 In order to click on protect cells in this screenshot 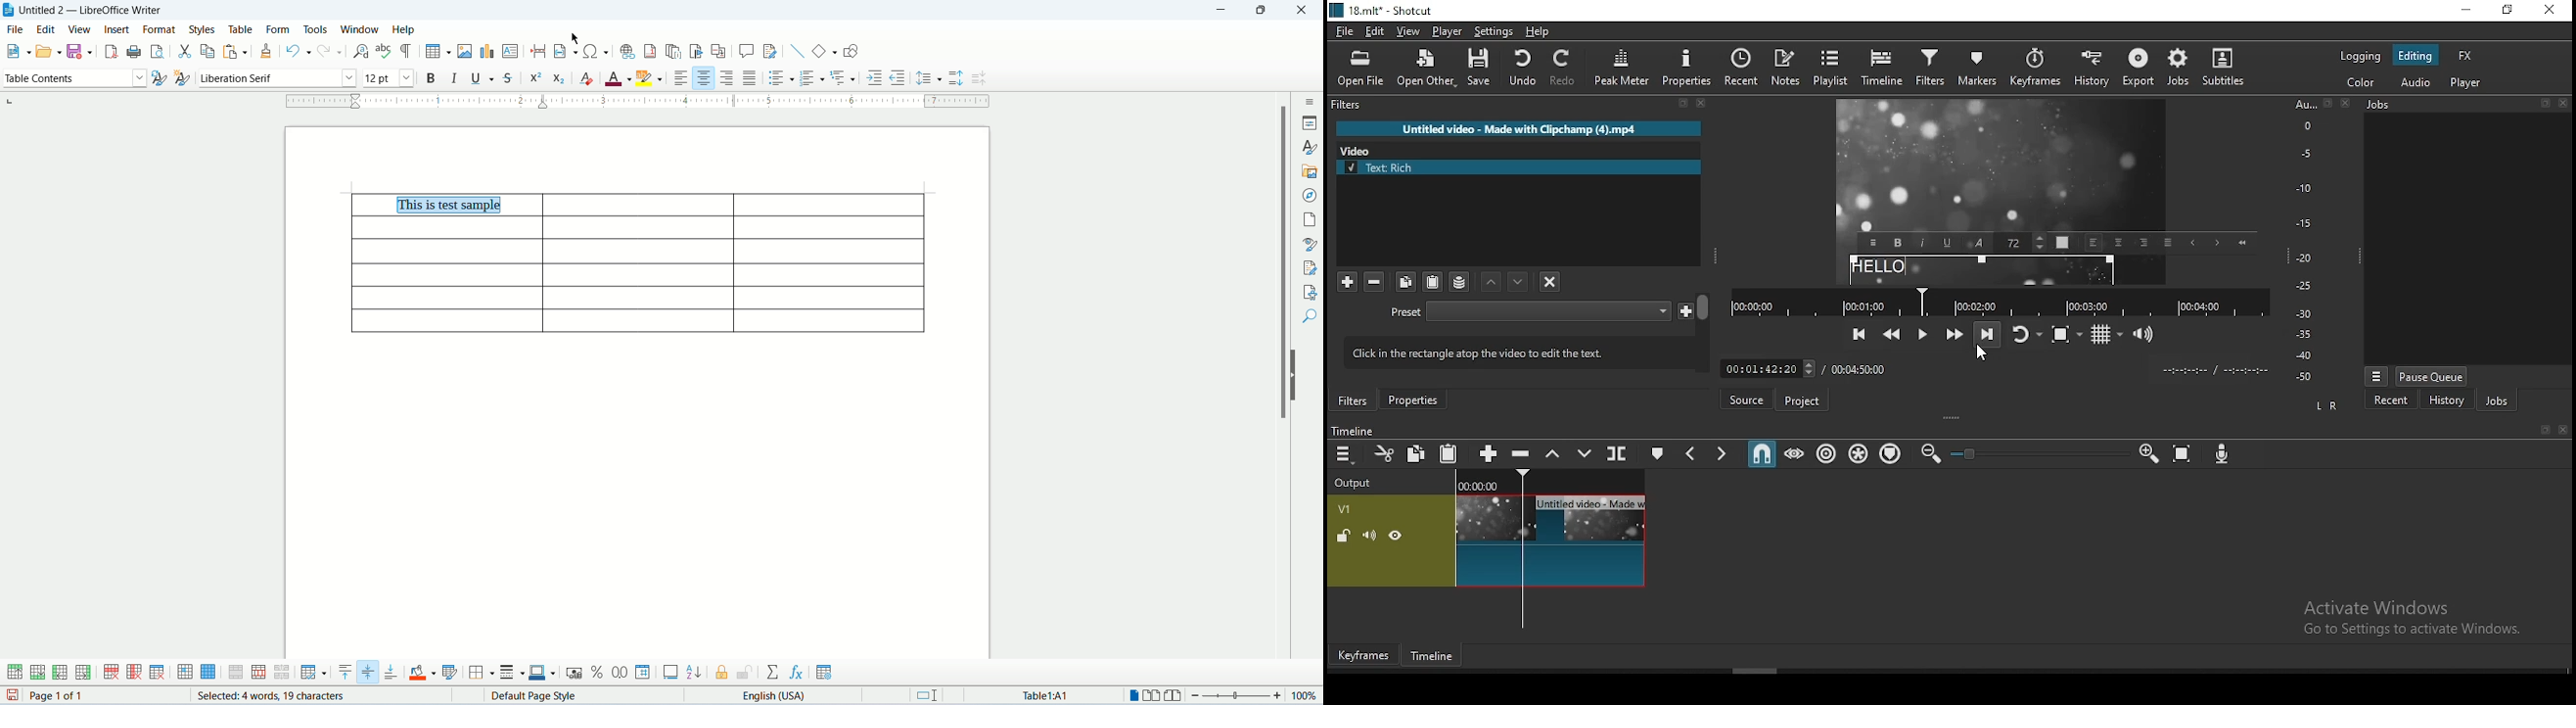, I will do `click(725, 673)`.